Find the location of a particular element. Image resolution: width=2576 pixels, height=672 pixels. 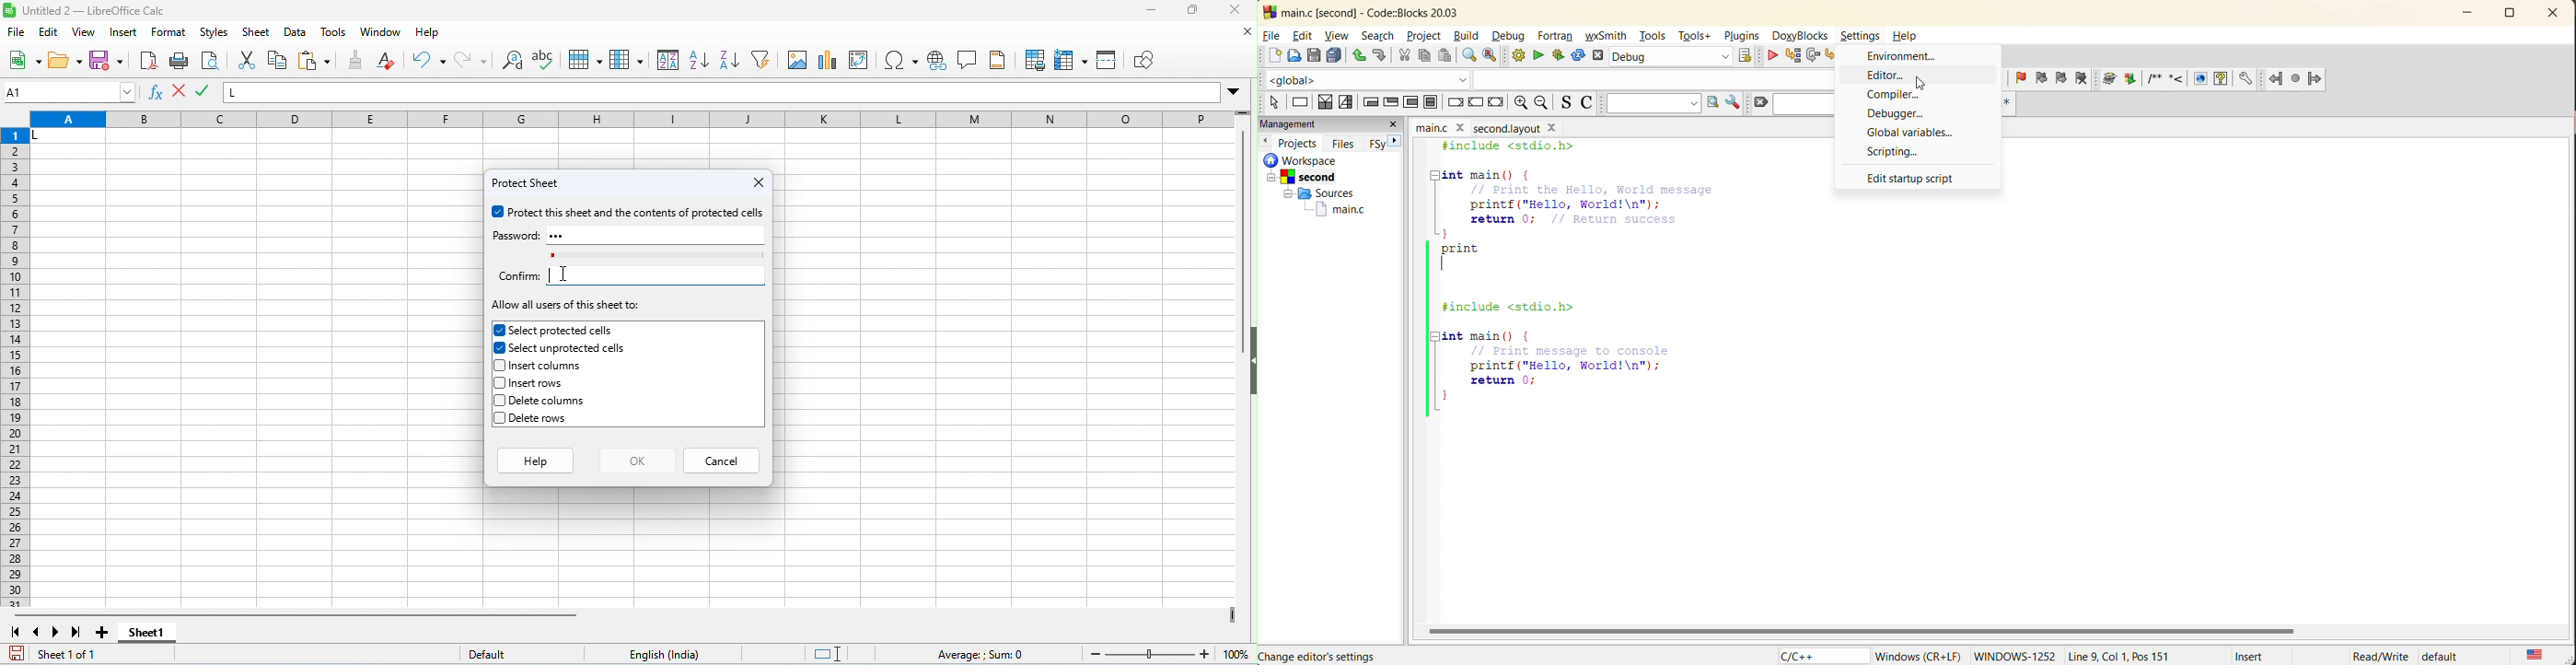

copy is located at coordinates (277, 60).